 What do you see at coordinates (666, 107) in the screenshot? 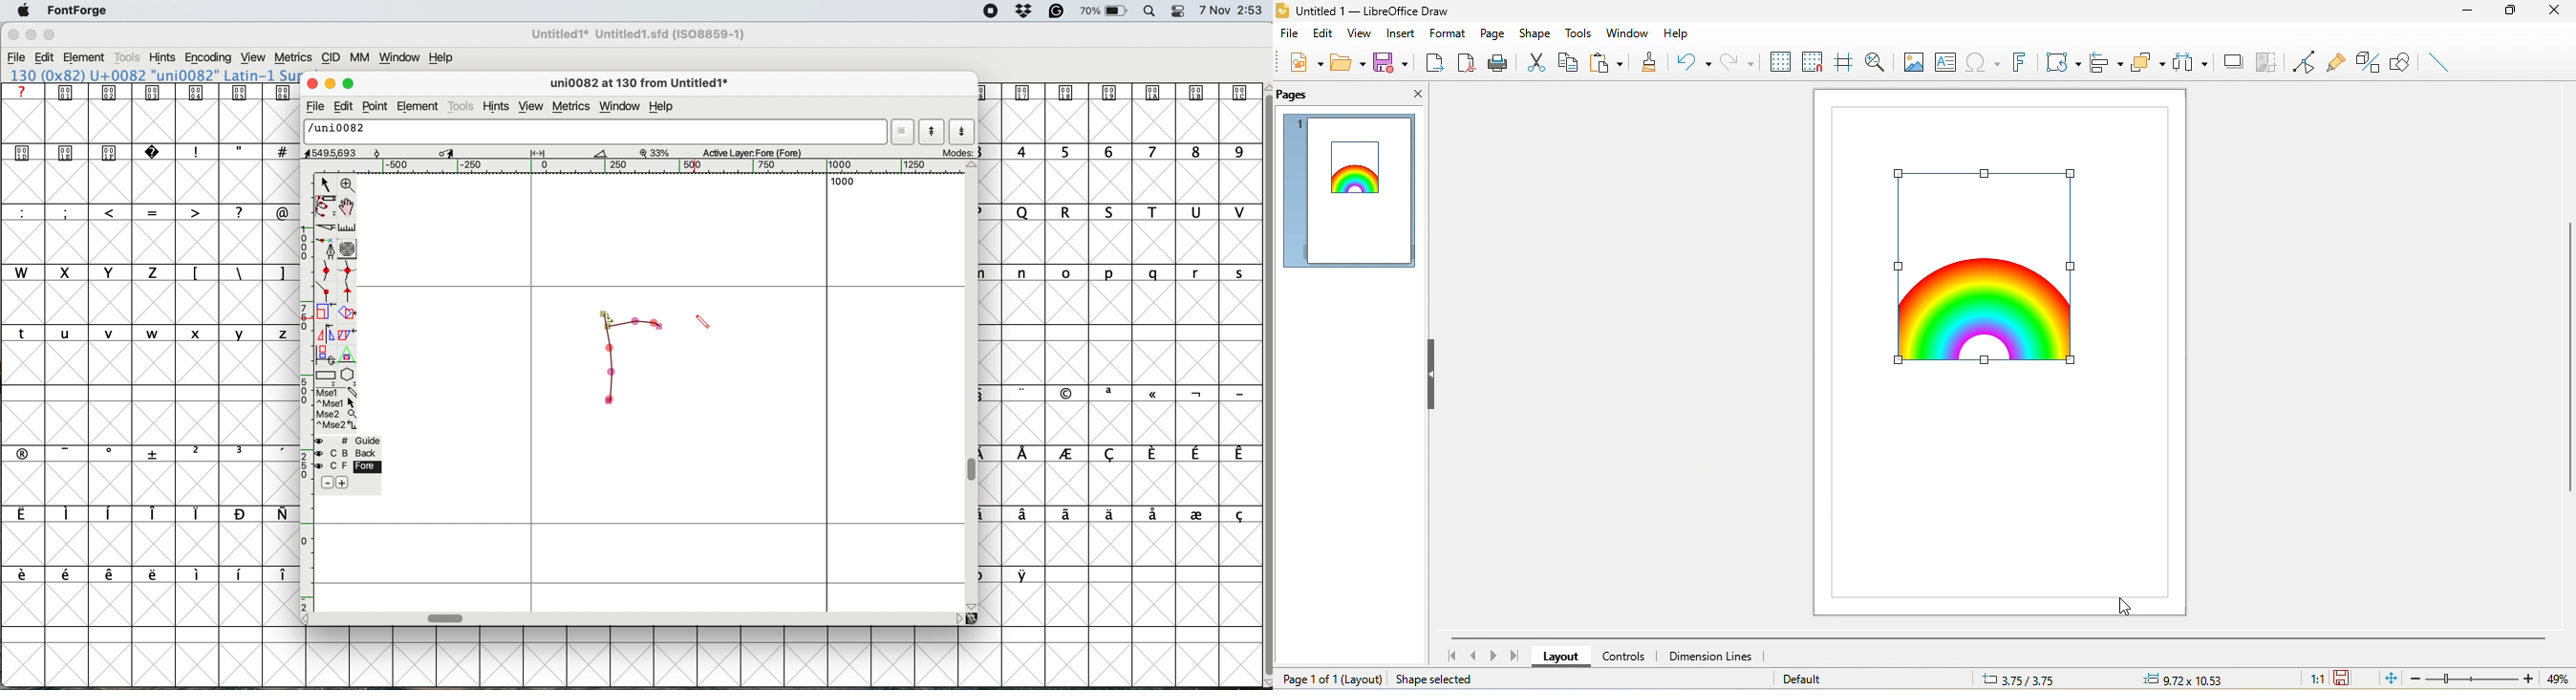
I see `help` at bounding box center [666, 107].